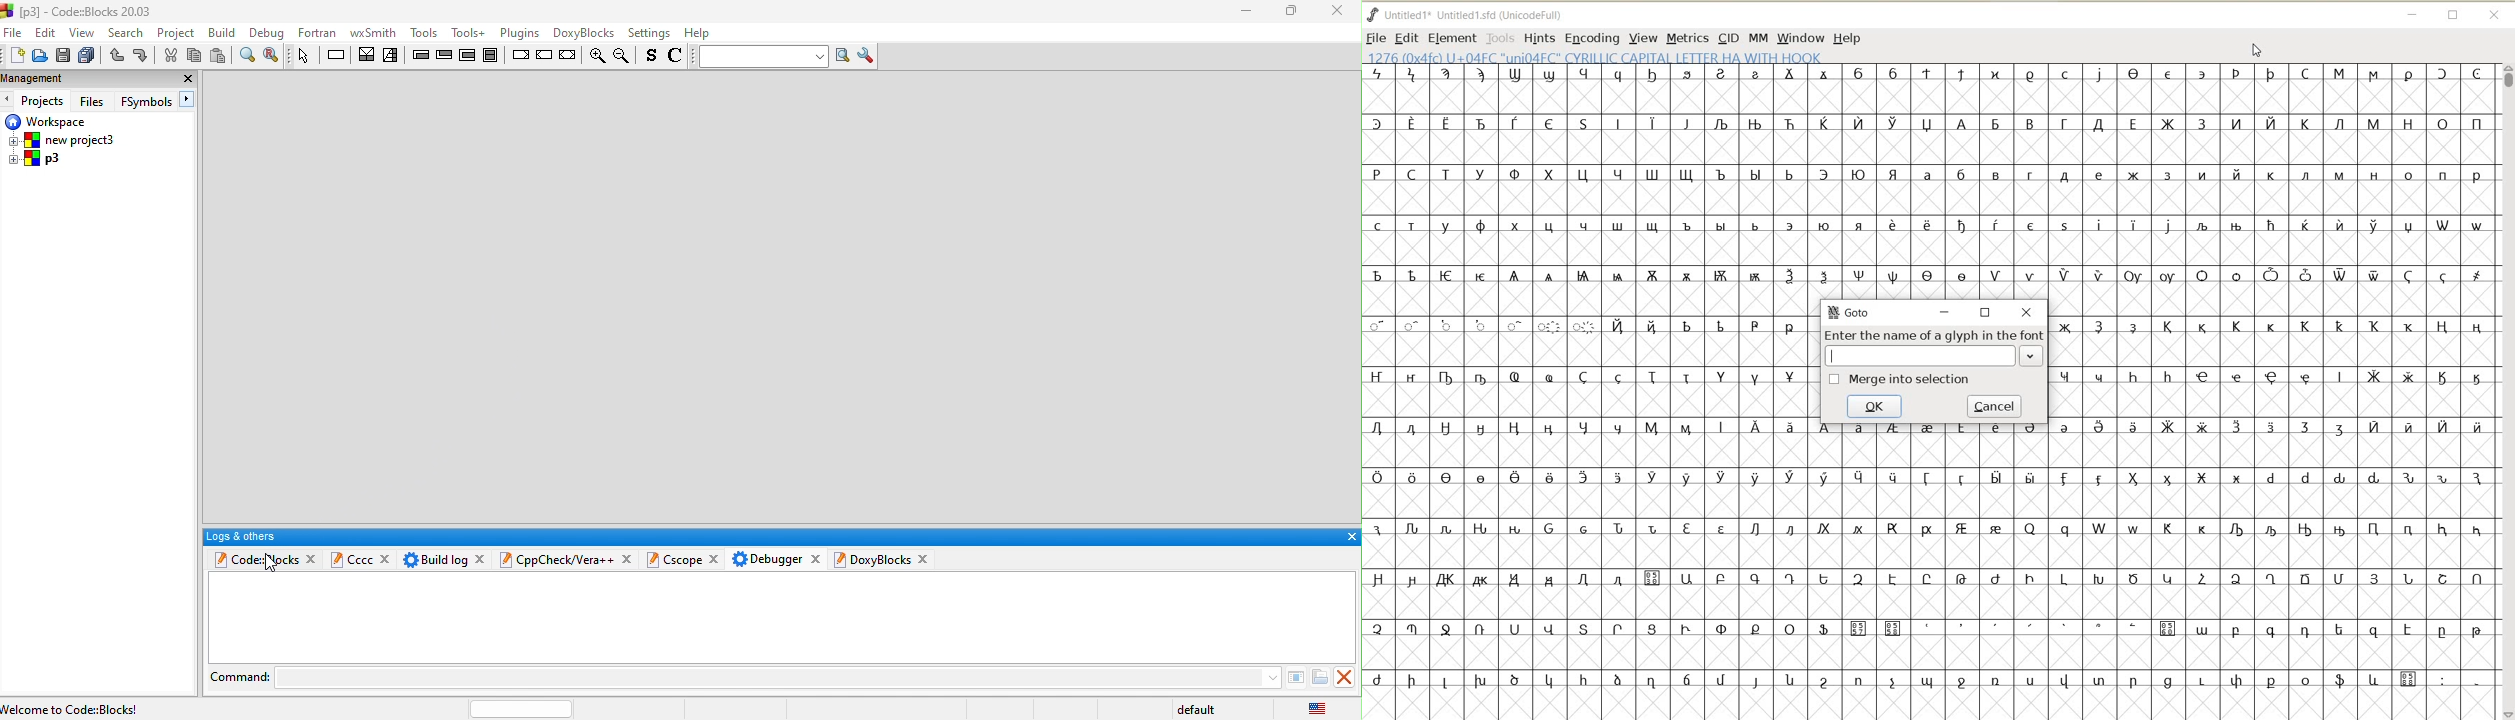 The height and width of the screenshot is (728, 2520). What do you see at coordinates (761, 56) in the screenshot?
I see `text to search` at bounding box center [761, 56].